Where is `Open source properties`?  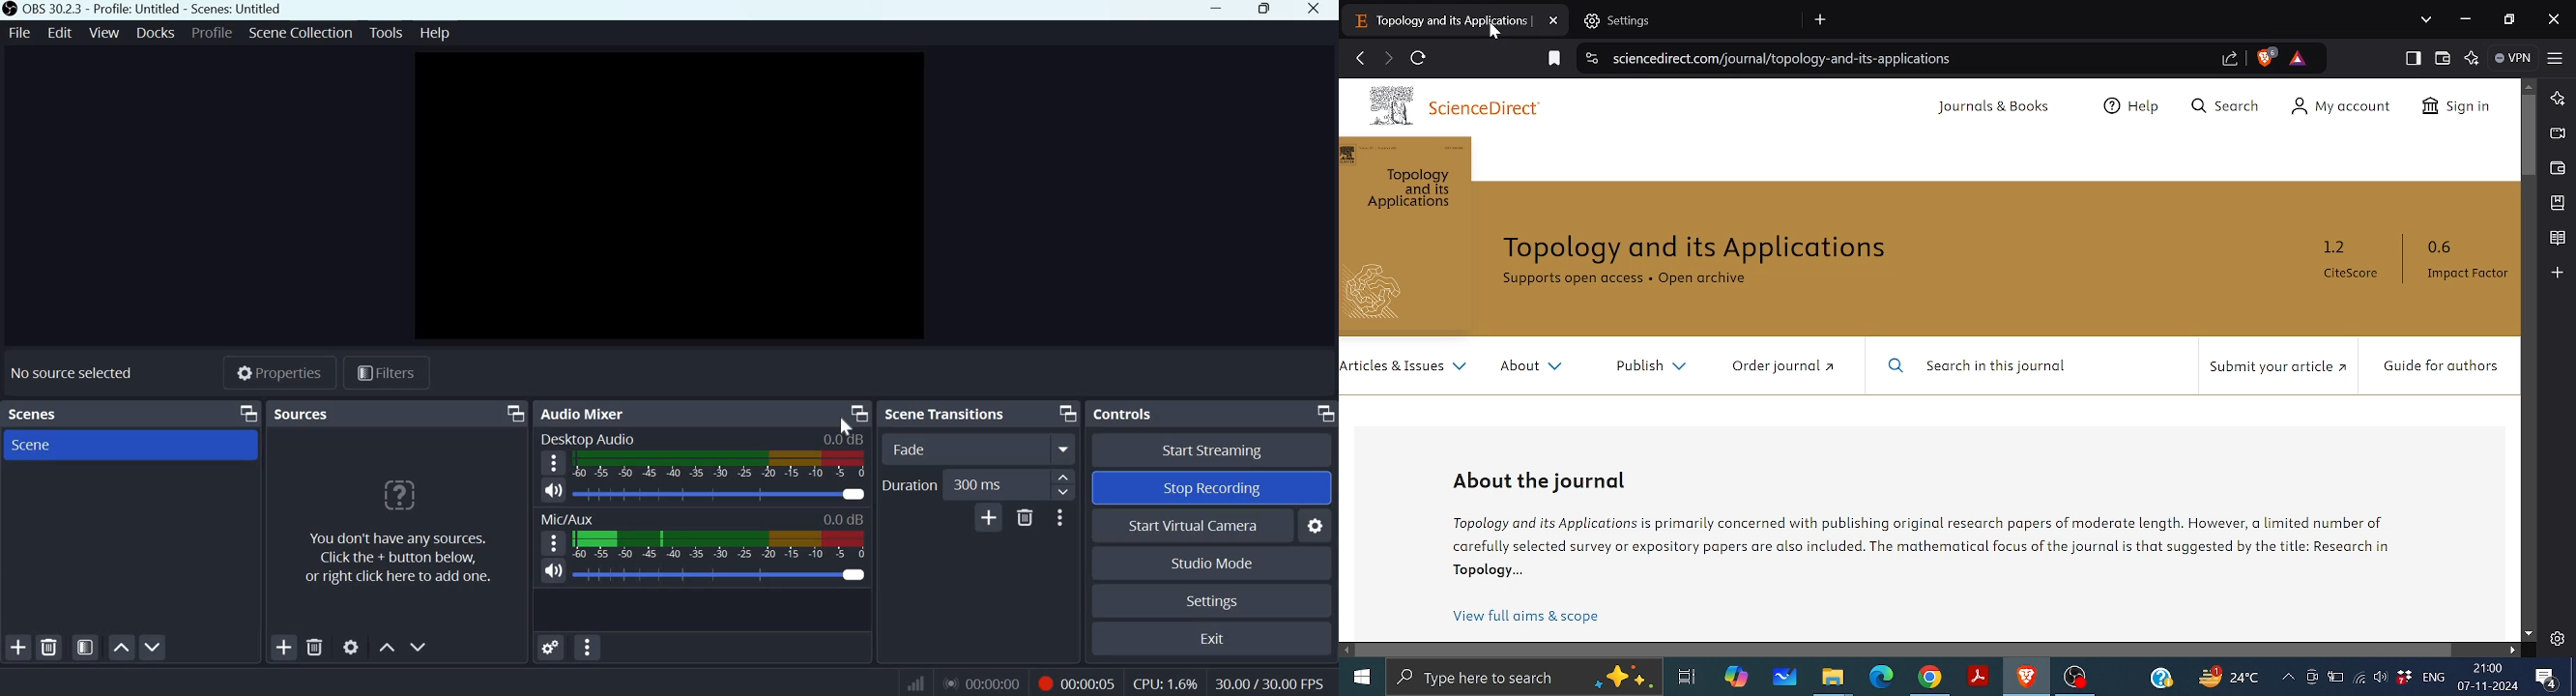
Open source properties is located at coordinates (349, 647).